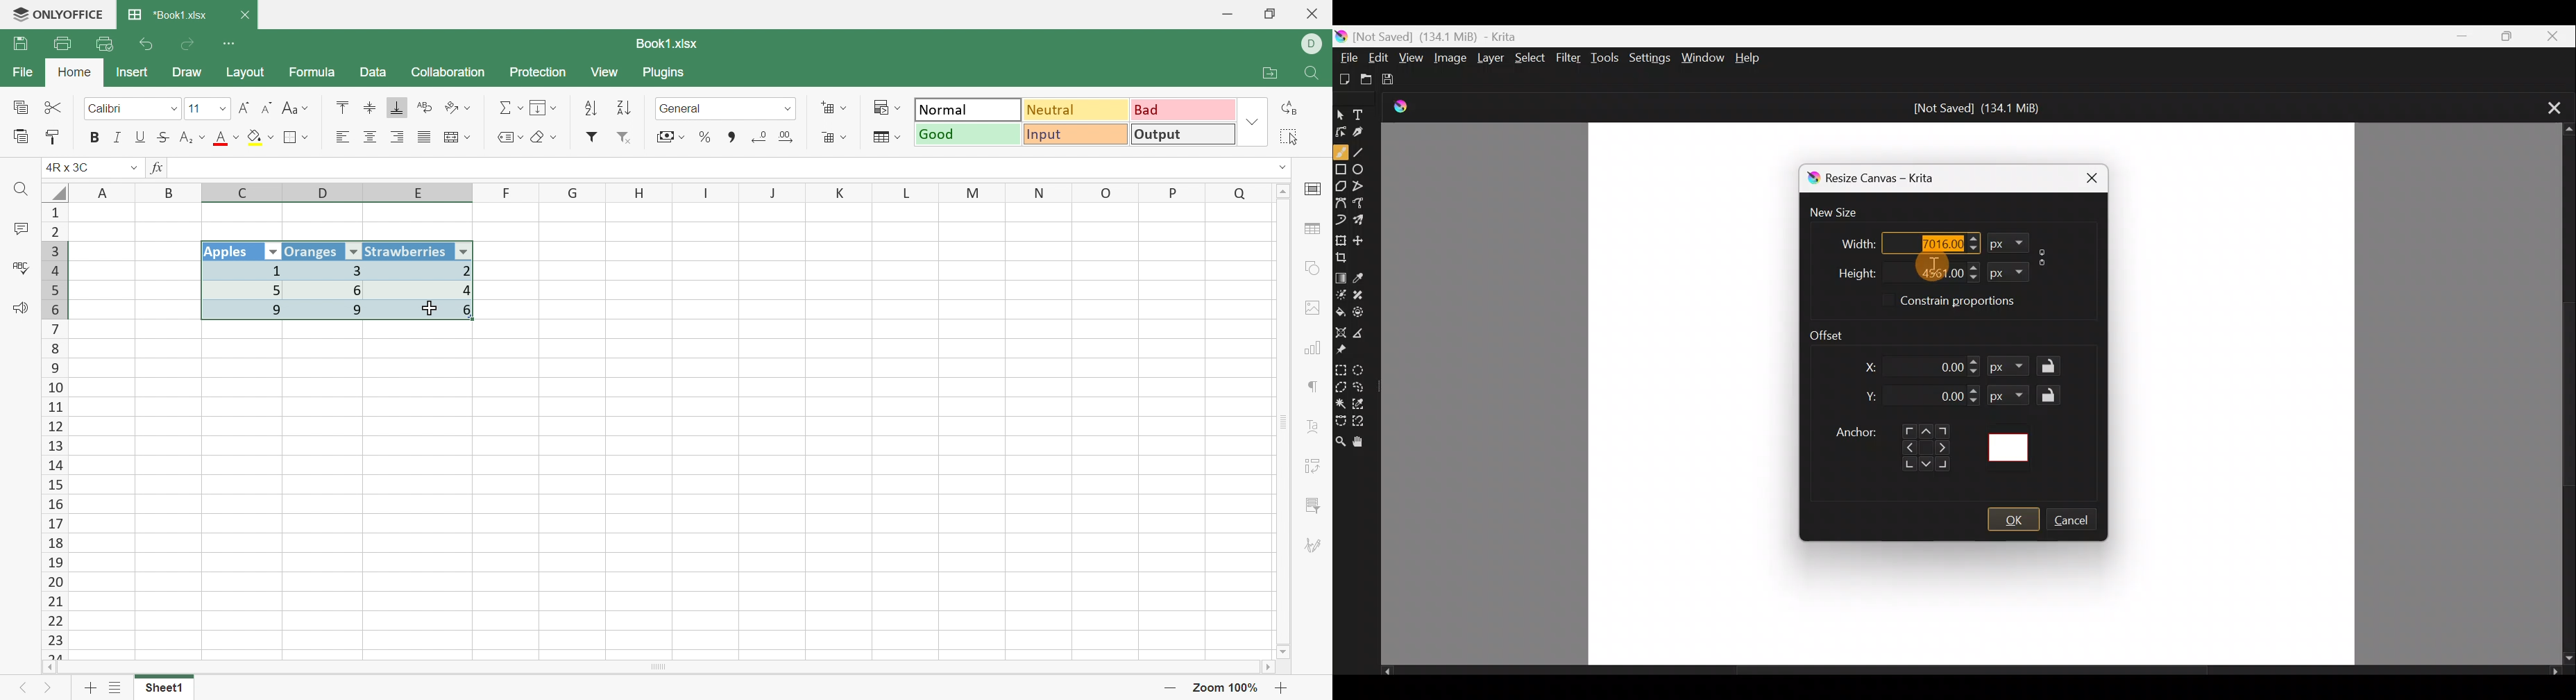 The height and width of the screenshot is (700, 2576). Describe the element at coordinates (1362, 202) in the screenshot. I see `Freehand path tool` at that location.